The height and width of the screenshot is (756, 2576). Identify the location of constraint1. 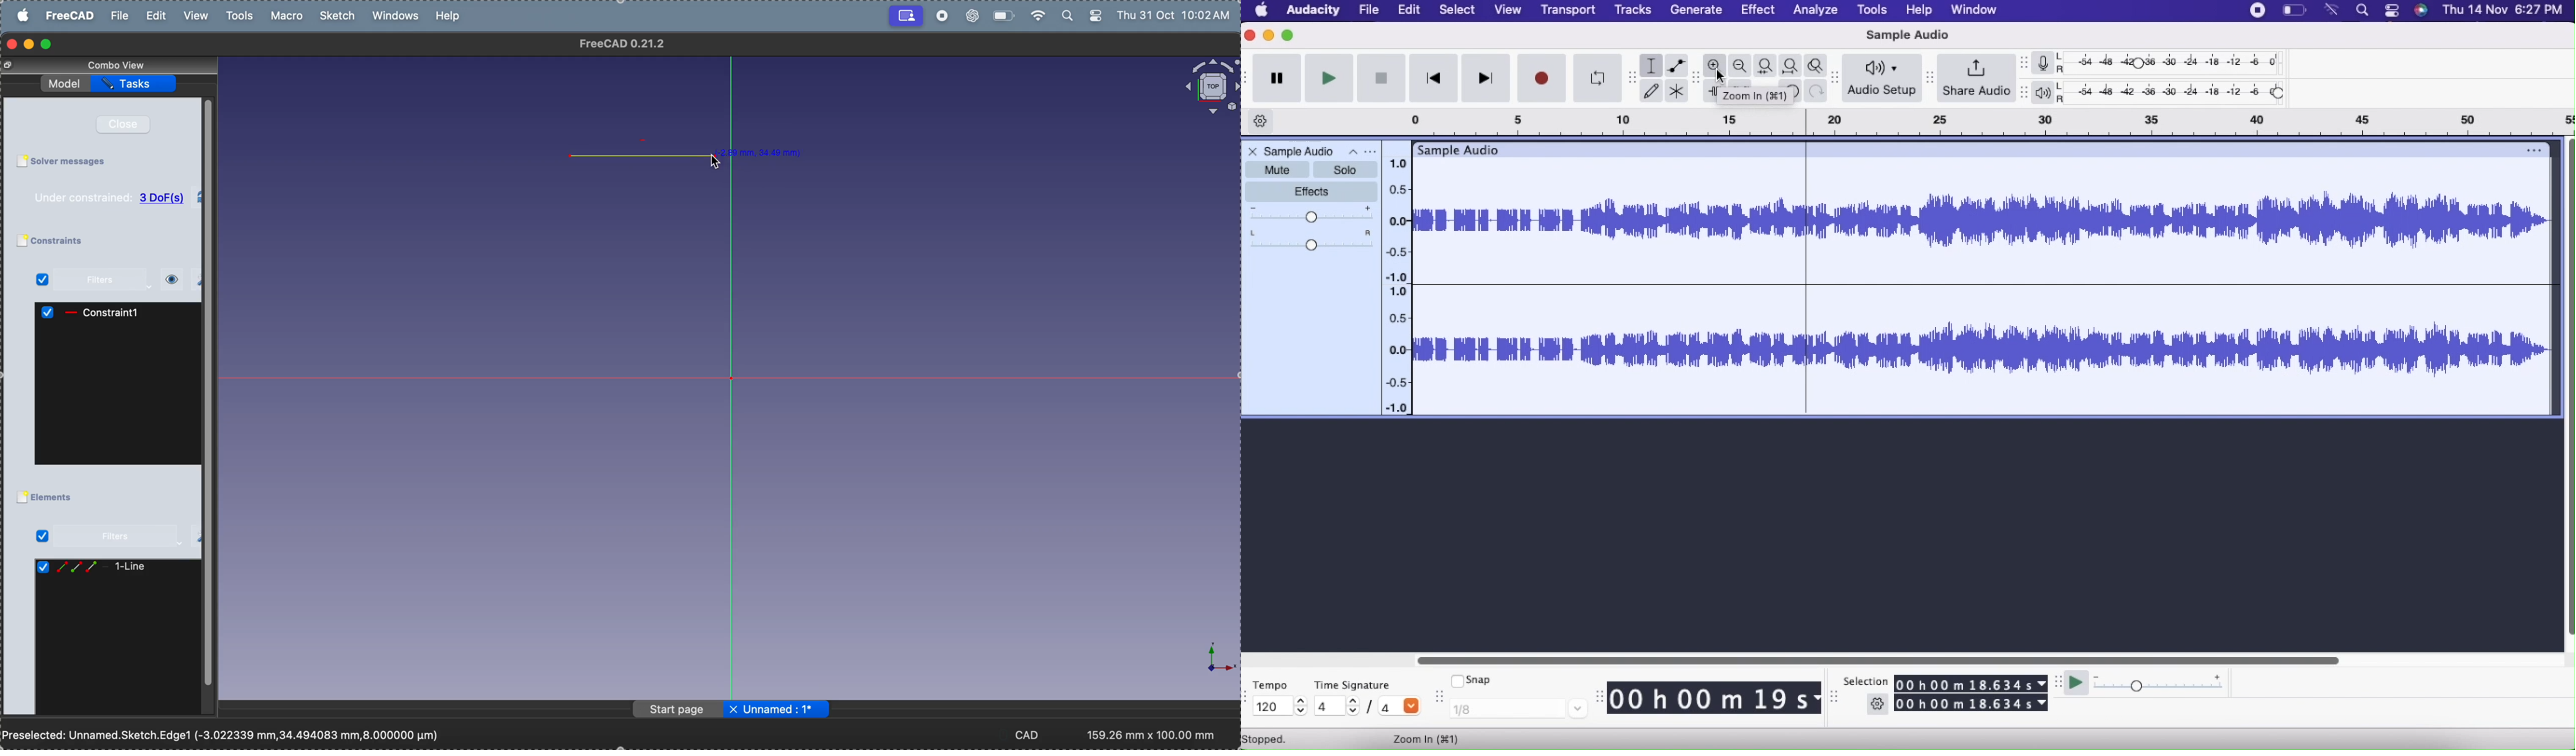
(118, 312).